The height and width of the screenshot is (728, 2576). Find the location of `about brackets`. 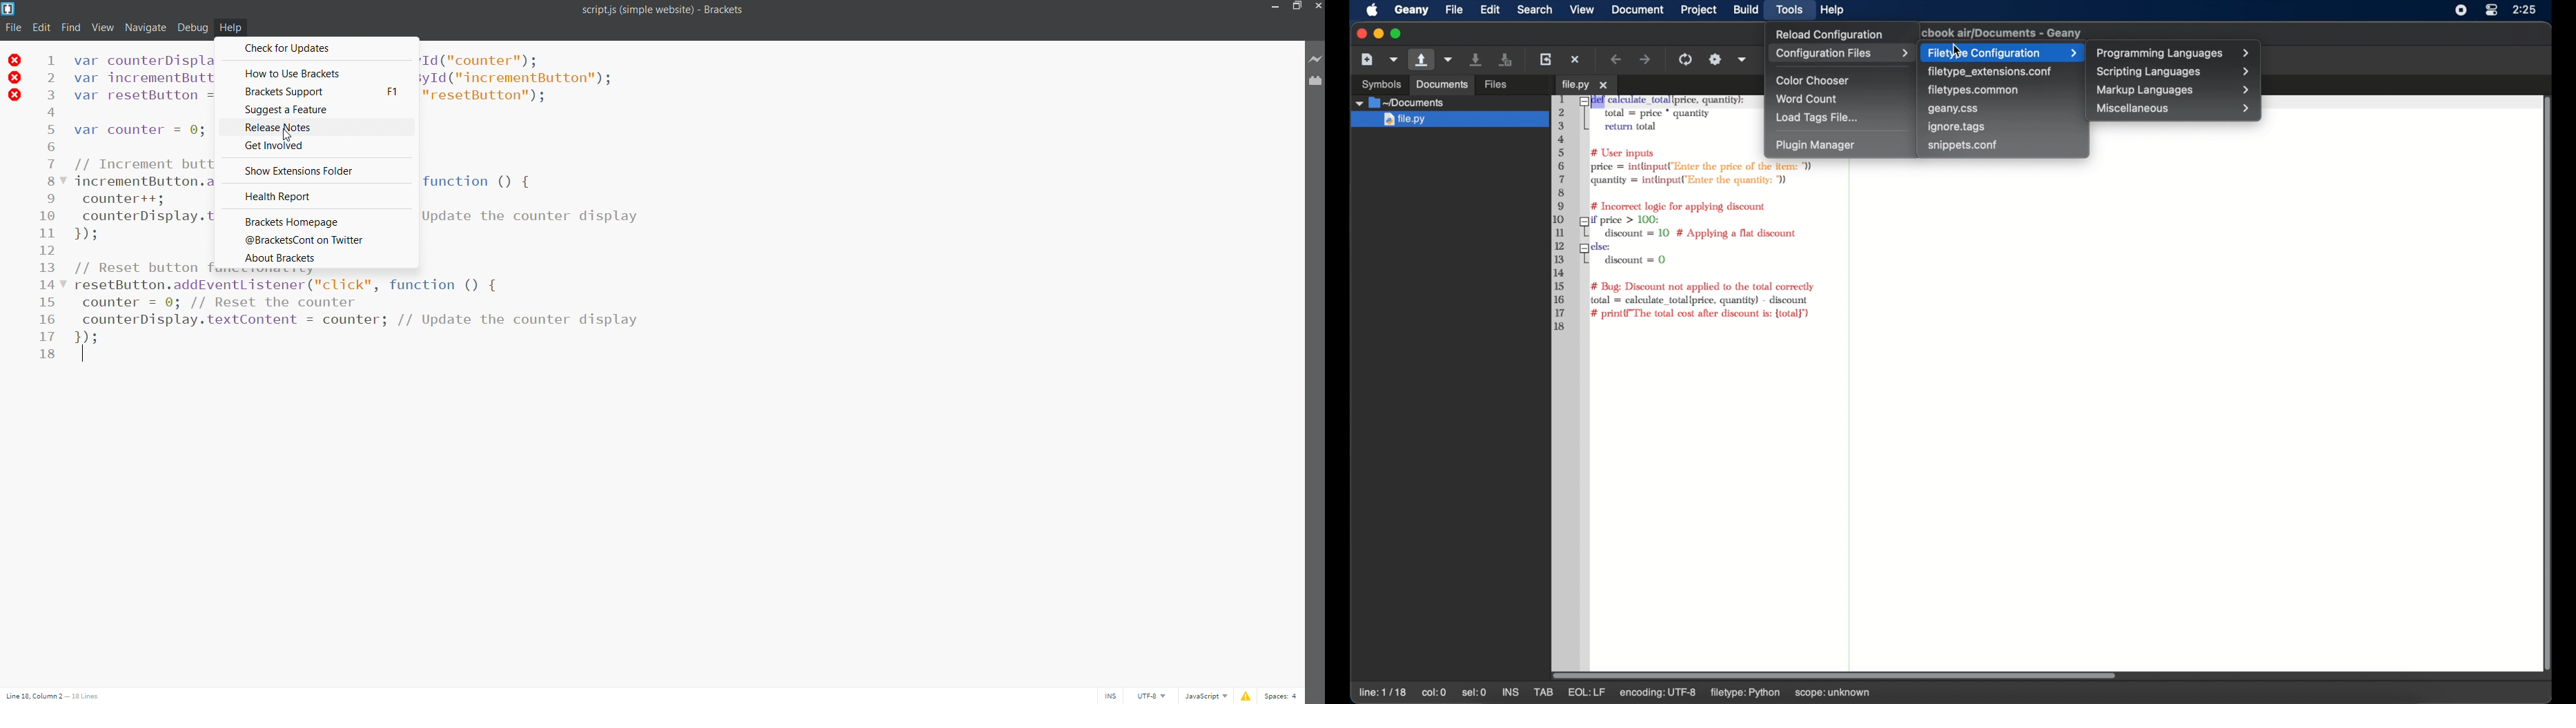

about brackets is located at coordinates (317, 257).